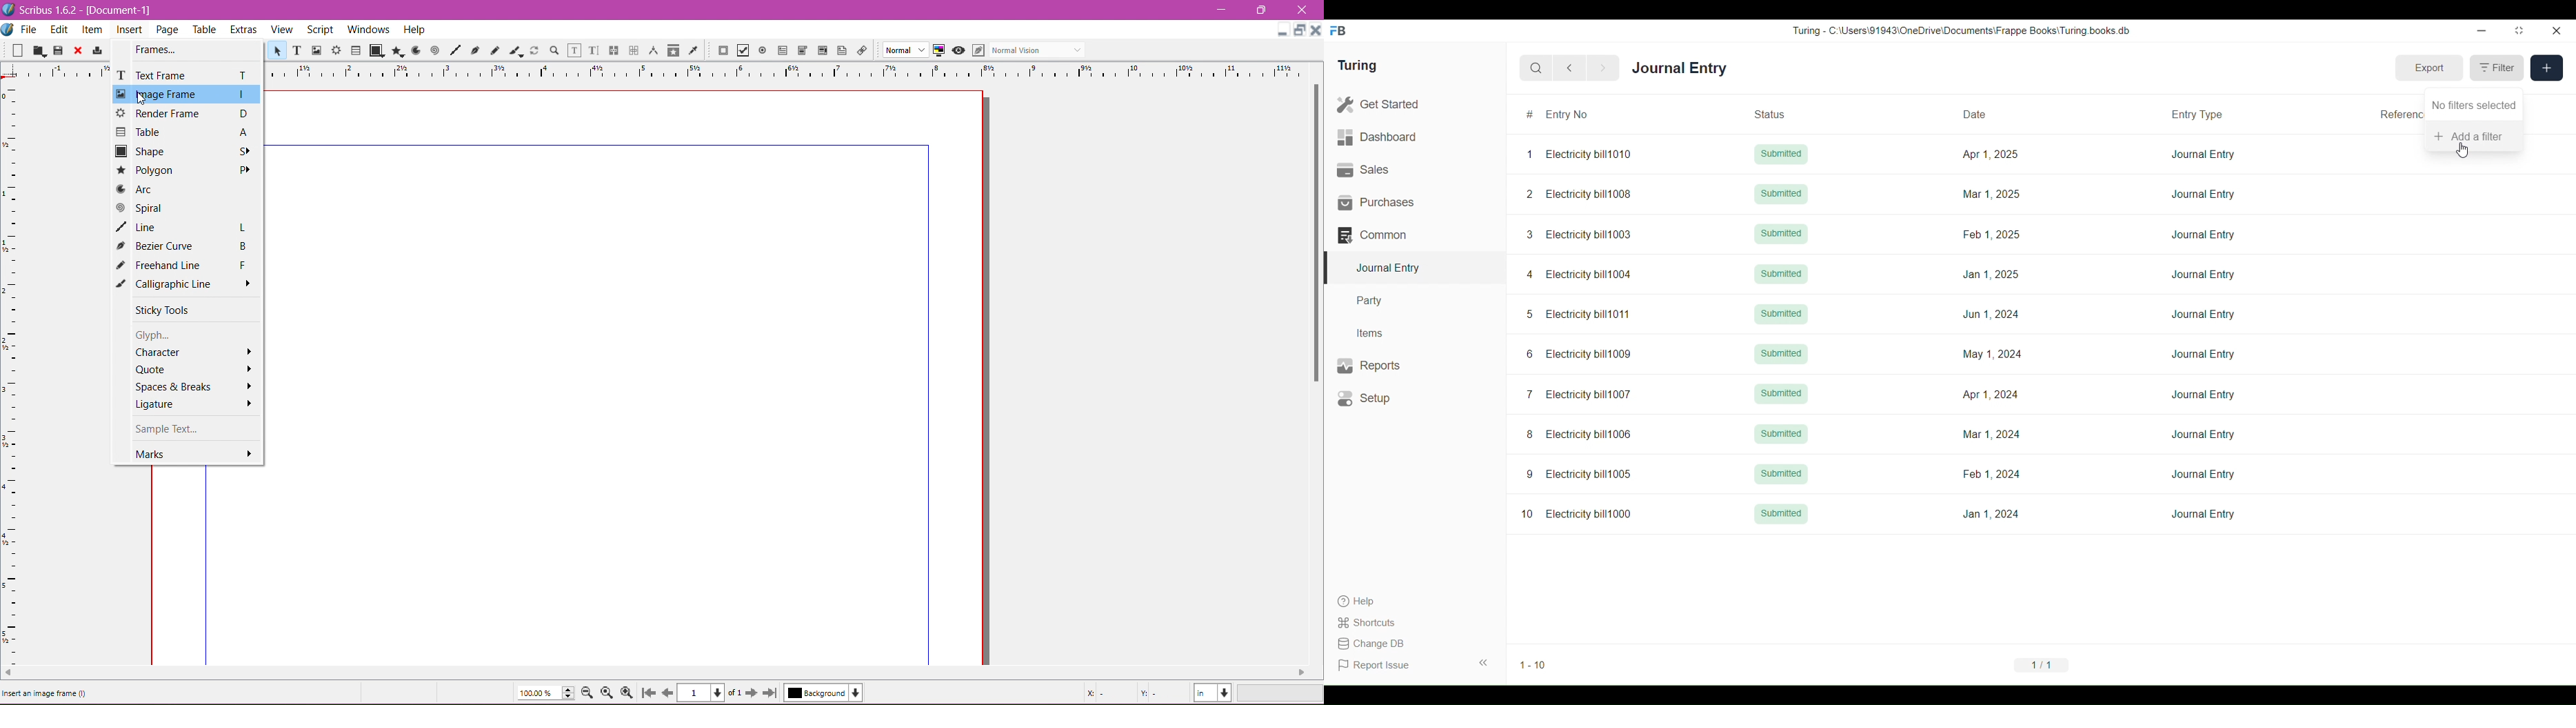 The height and width of the screenshot is (728, 2576). What do you see at coordinates (1301, 10) in the screenshot?
I see `C` at bounding box center [1301, 10].